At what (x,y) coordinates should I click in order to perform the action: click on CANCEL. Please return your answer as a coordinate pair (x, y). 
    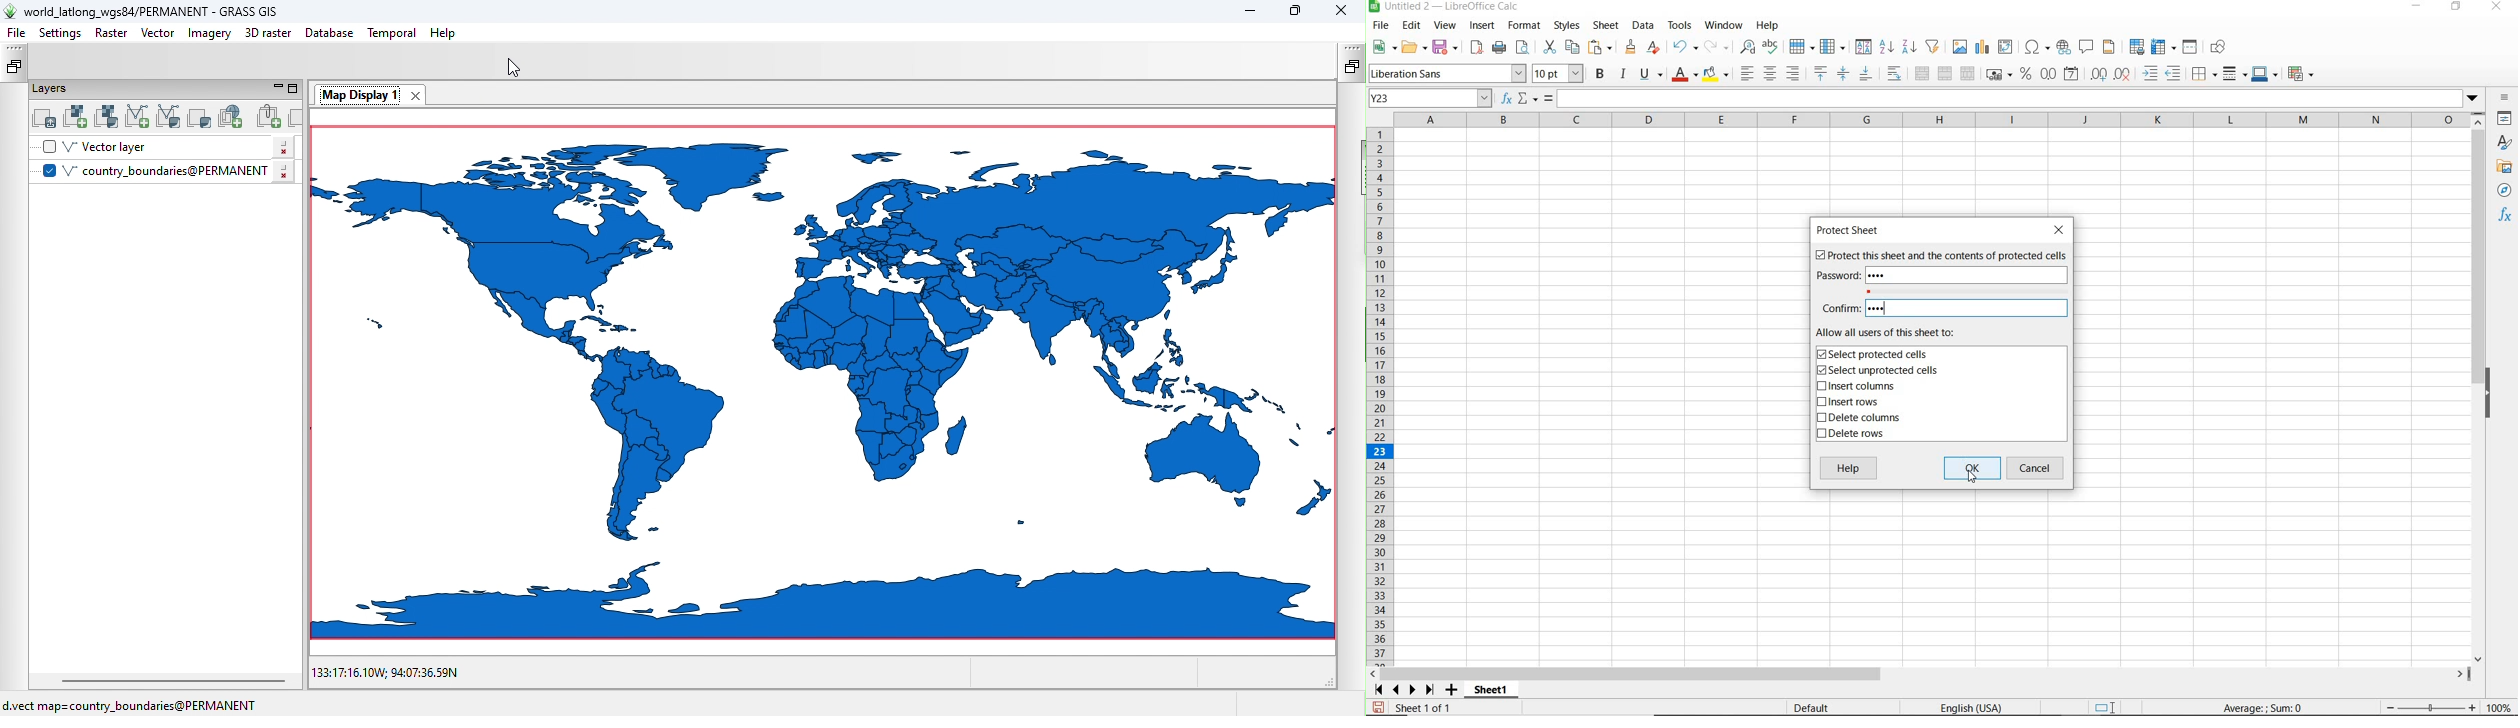
    Looking at the image, I should click on (2037, 468).